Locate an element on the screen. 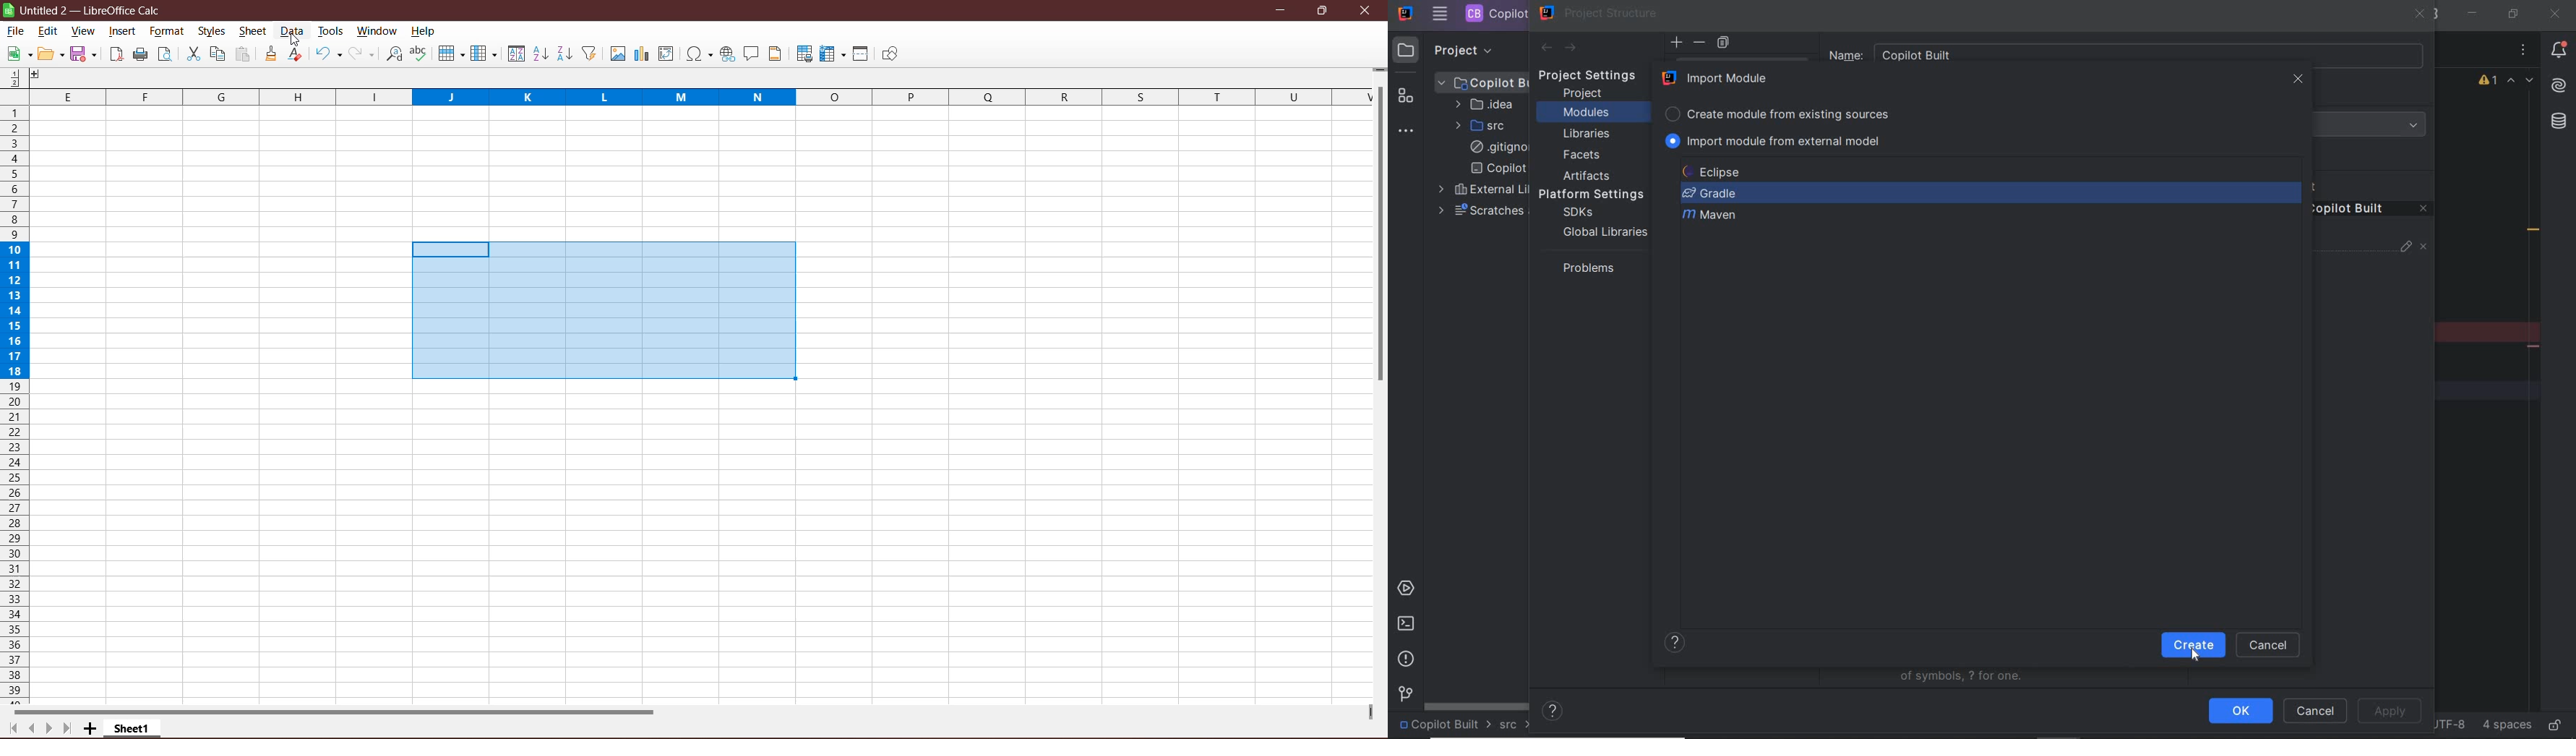  Split Windows is located at coordinates (861, 54).